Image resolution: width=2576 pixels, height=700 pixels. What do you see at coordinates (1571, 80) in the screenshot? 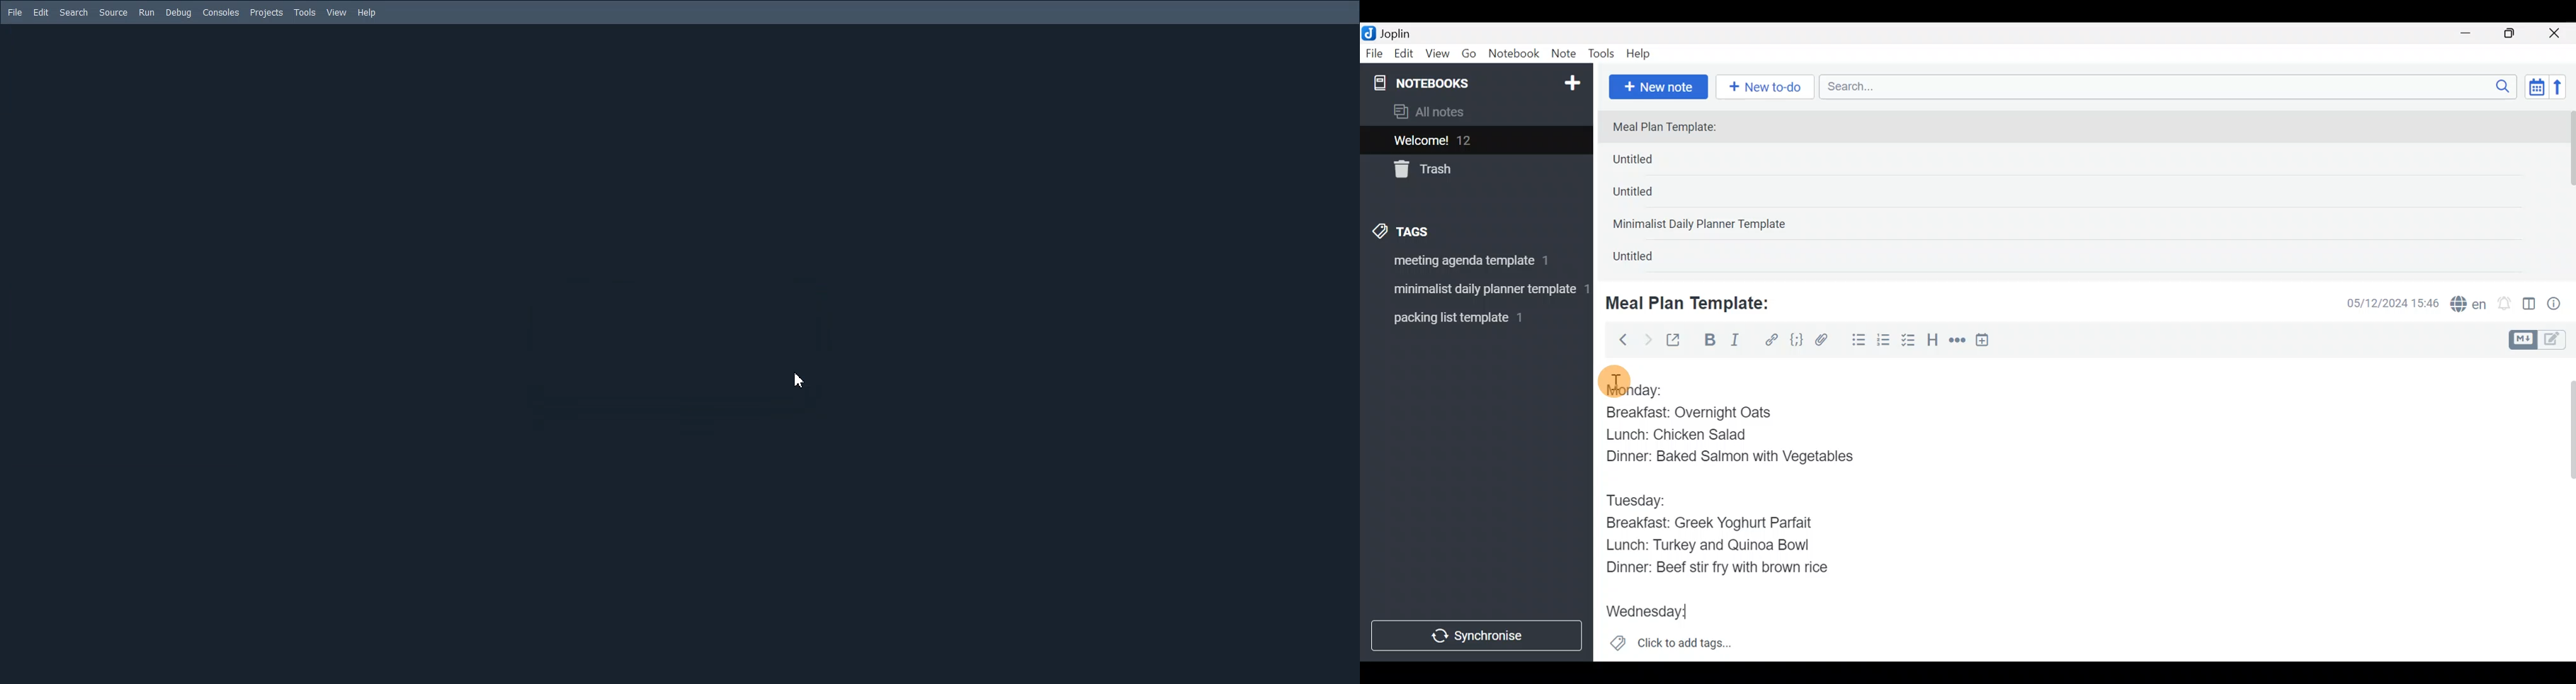
I see `New` at bounding box center [1571, 80].